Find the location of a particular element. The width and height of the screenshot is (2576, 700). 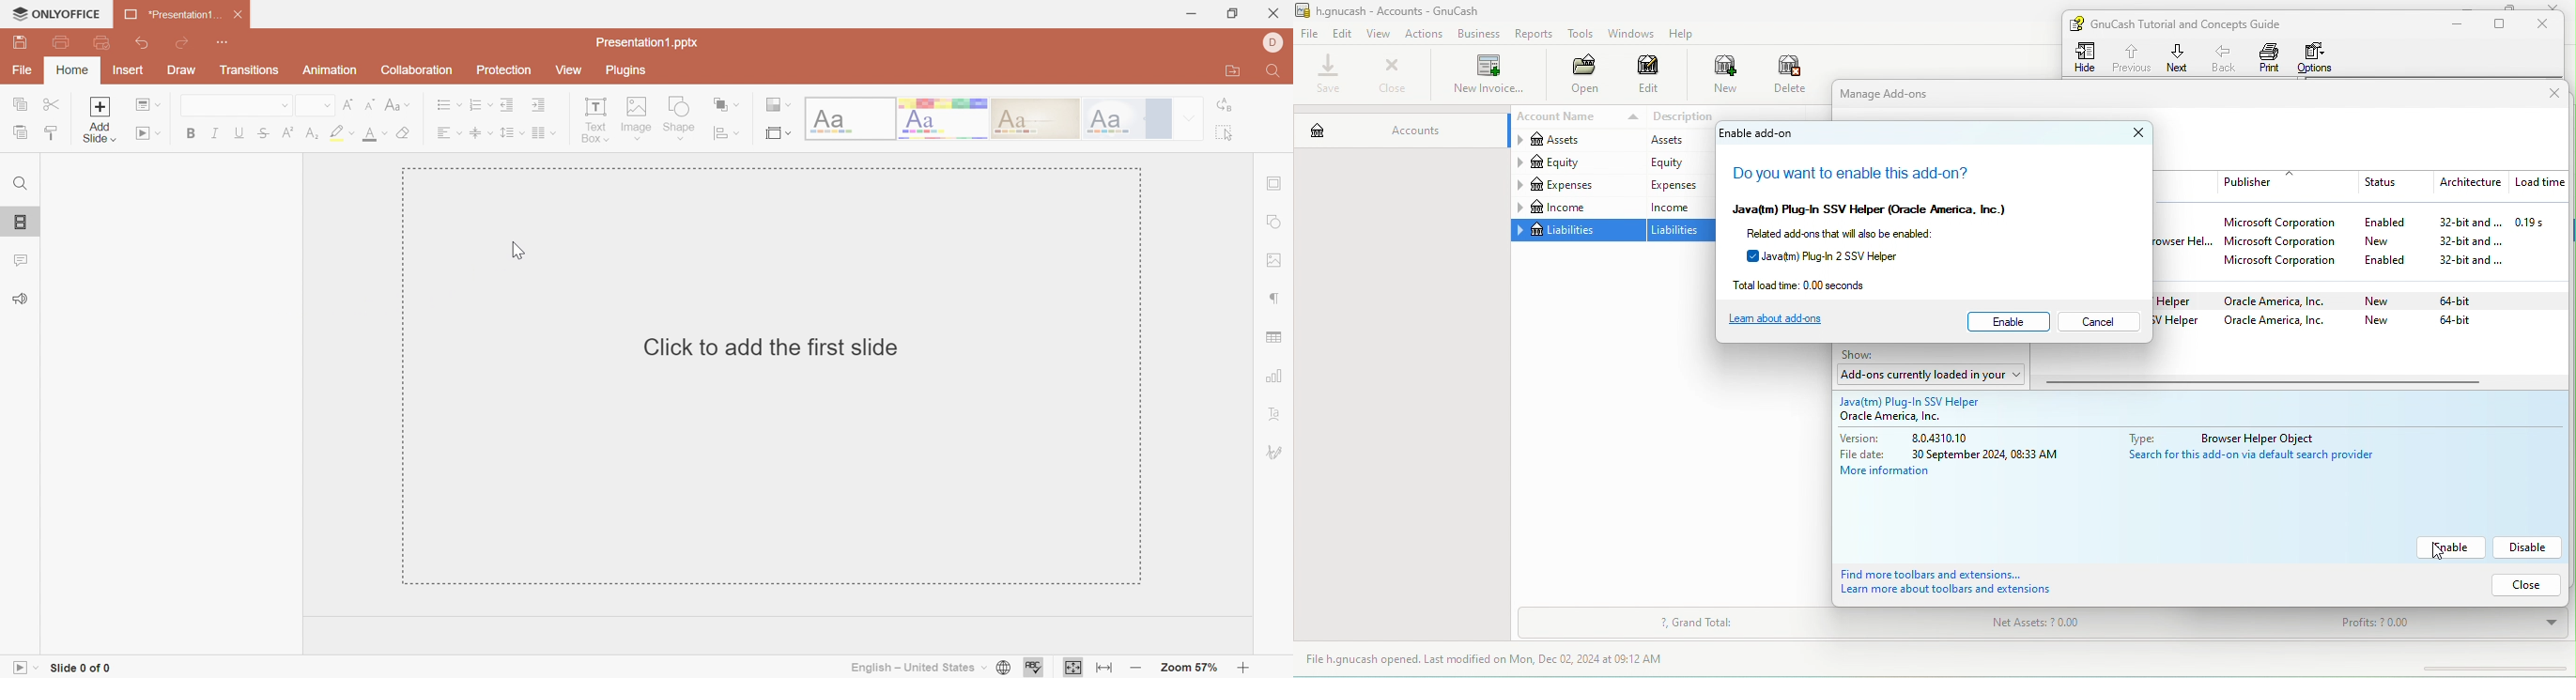

grand total is located at coordinates (1697, 624).